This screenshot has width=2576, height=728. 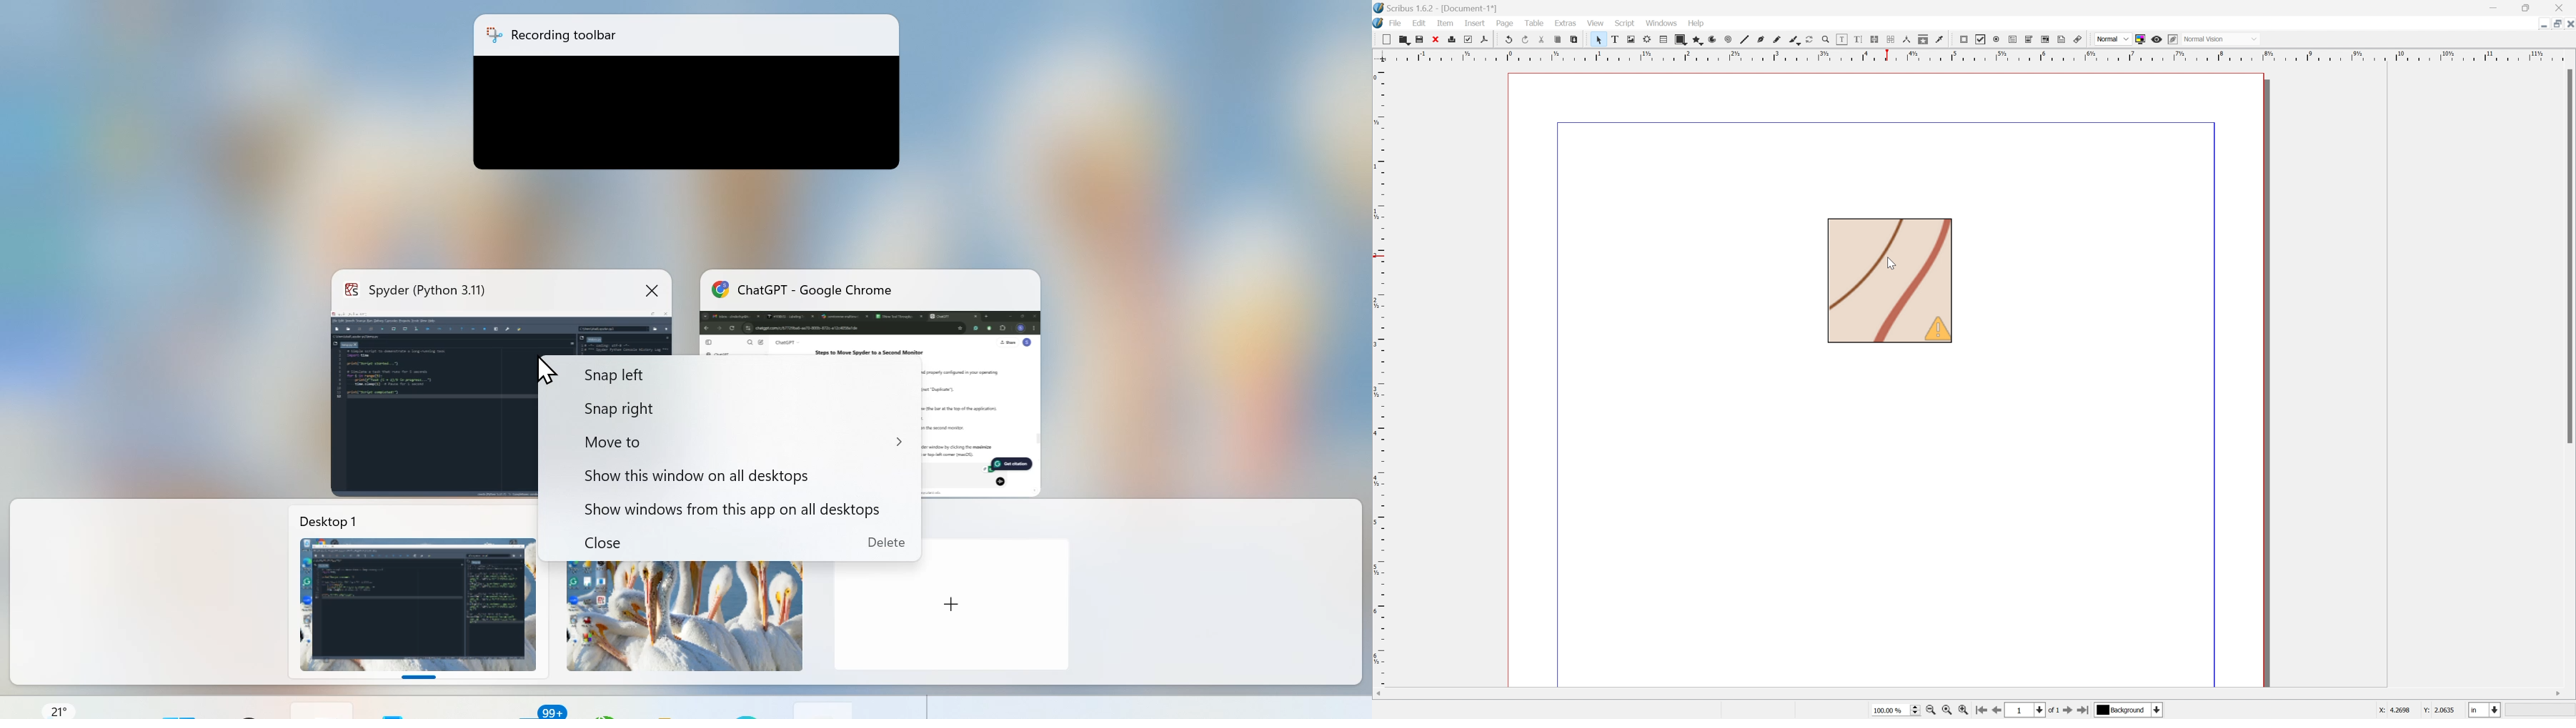 I want to click on Restore down, so click(x=2529, y=8).